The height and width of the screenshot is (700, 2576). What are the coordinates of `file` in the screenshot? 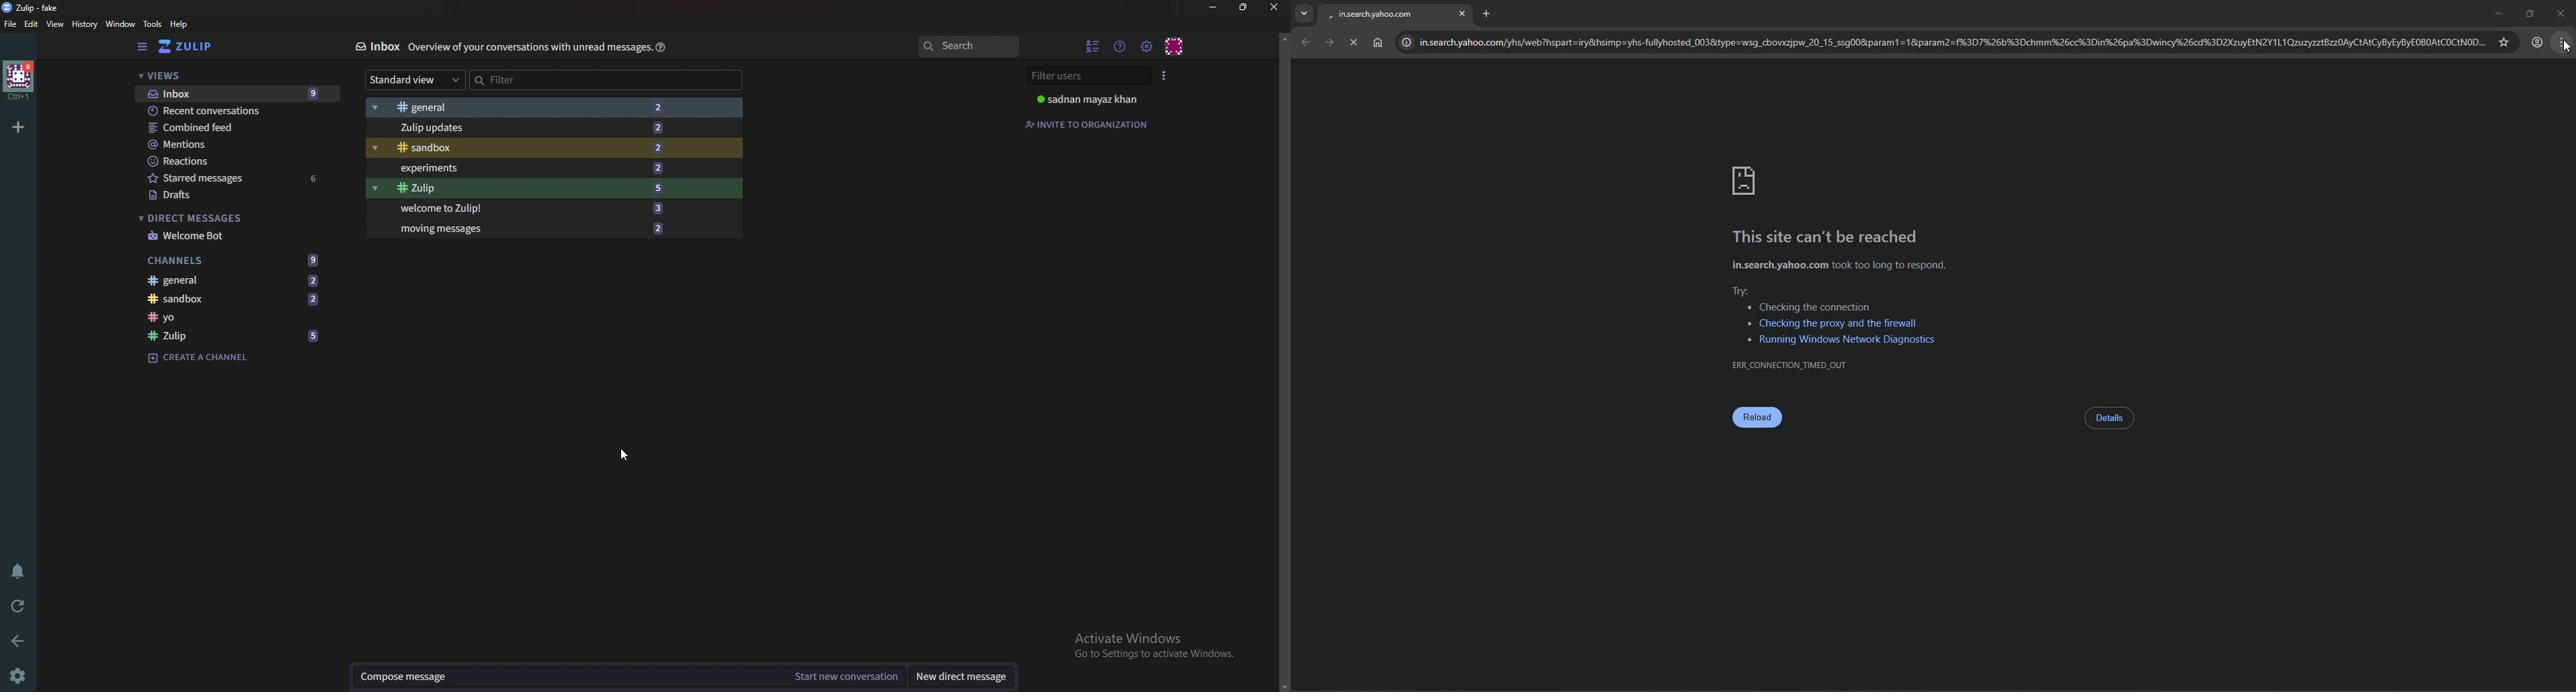 It's located at (11, 24).